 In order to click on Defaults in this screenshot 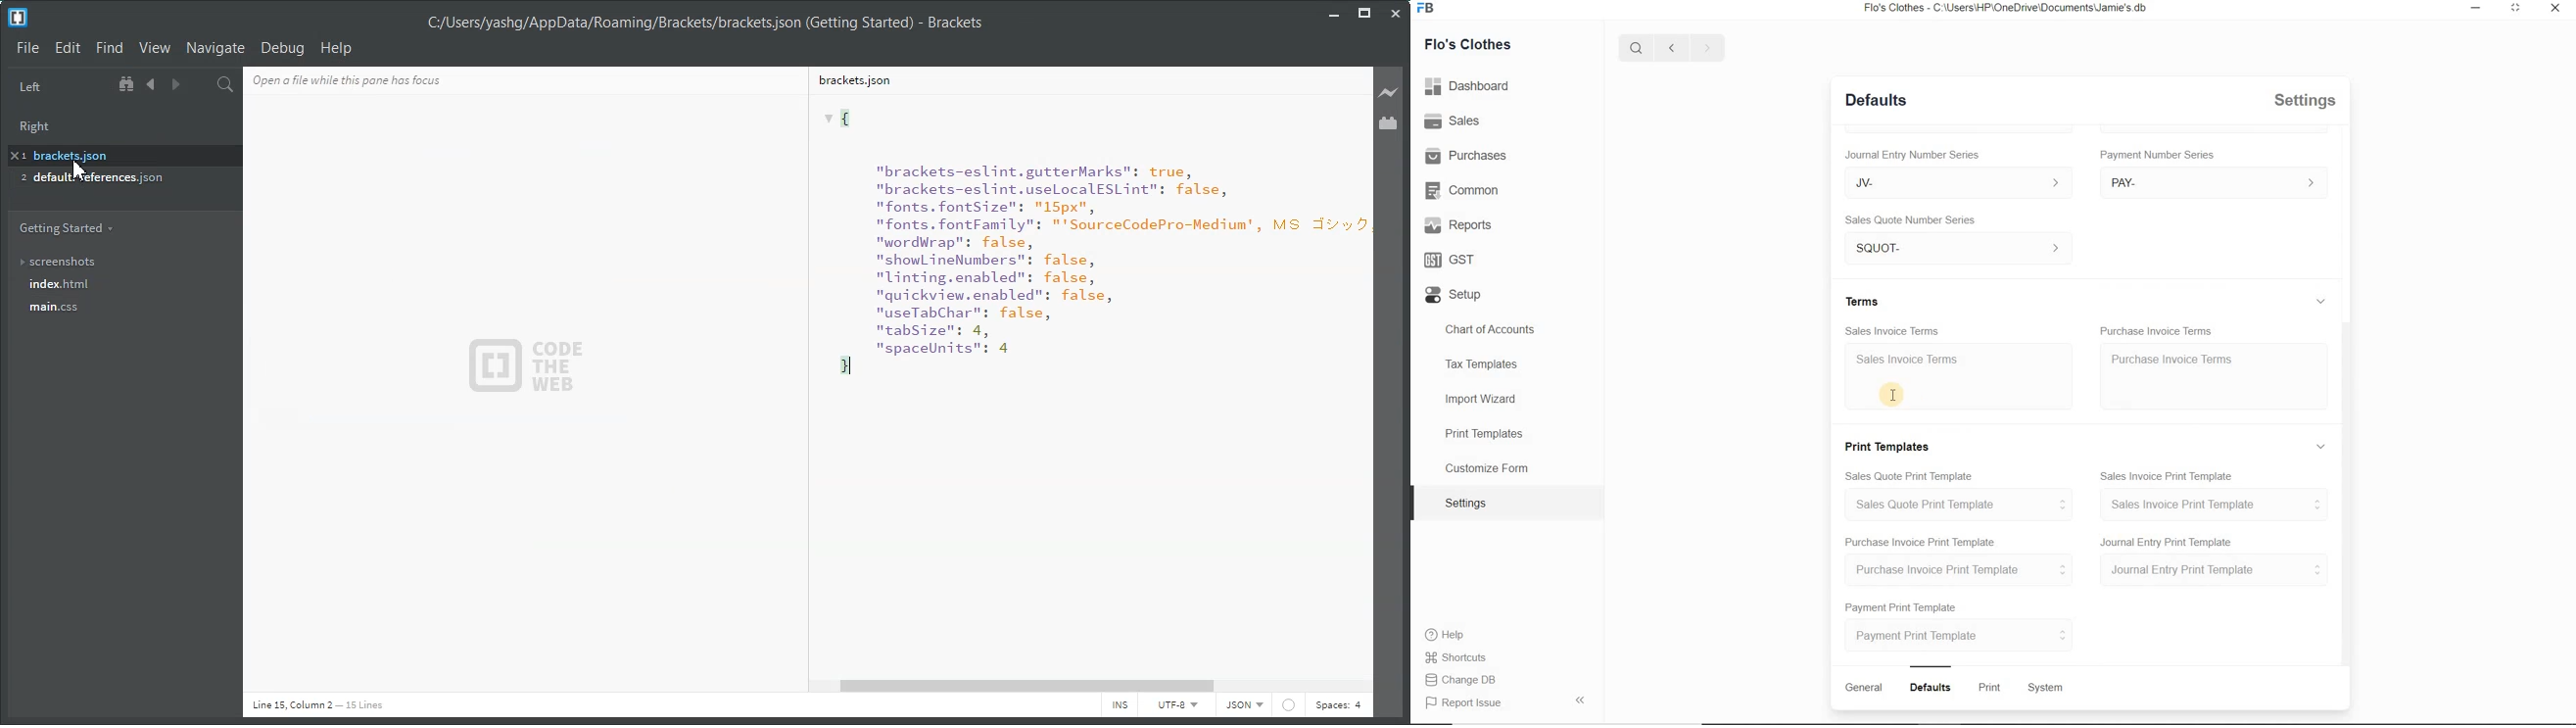, I will do `click(1930, 687)`.